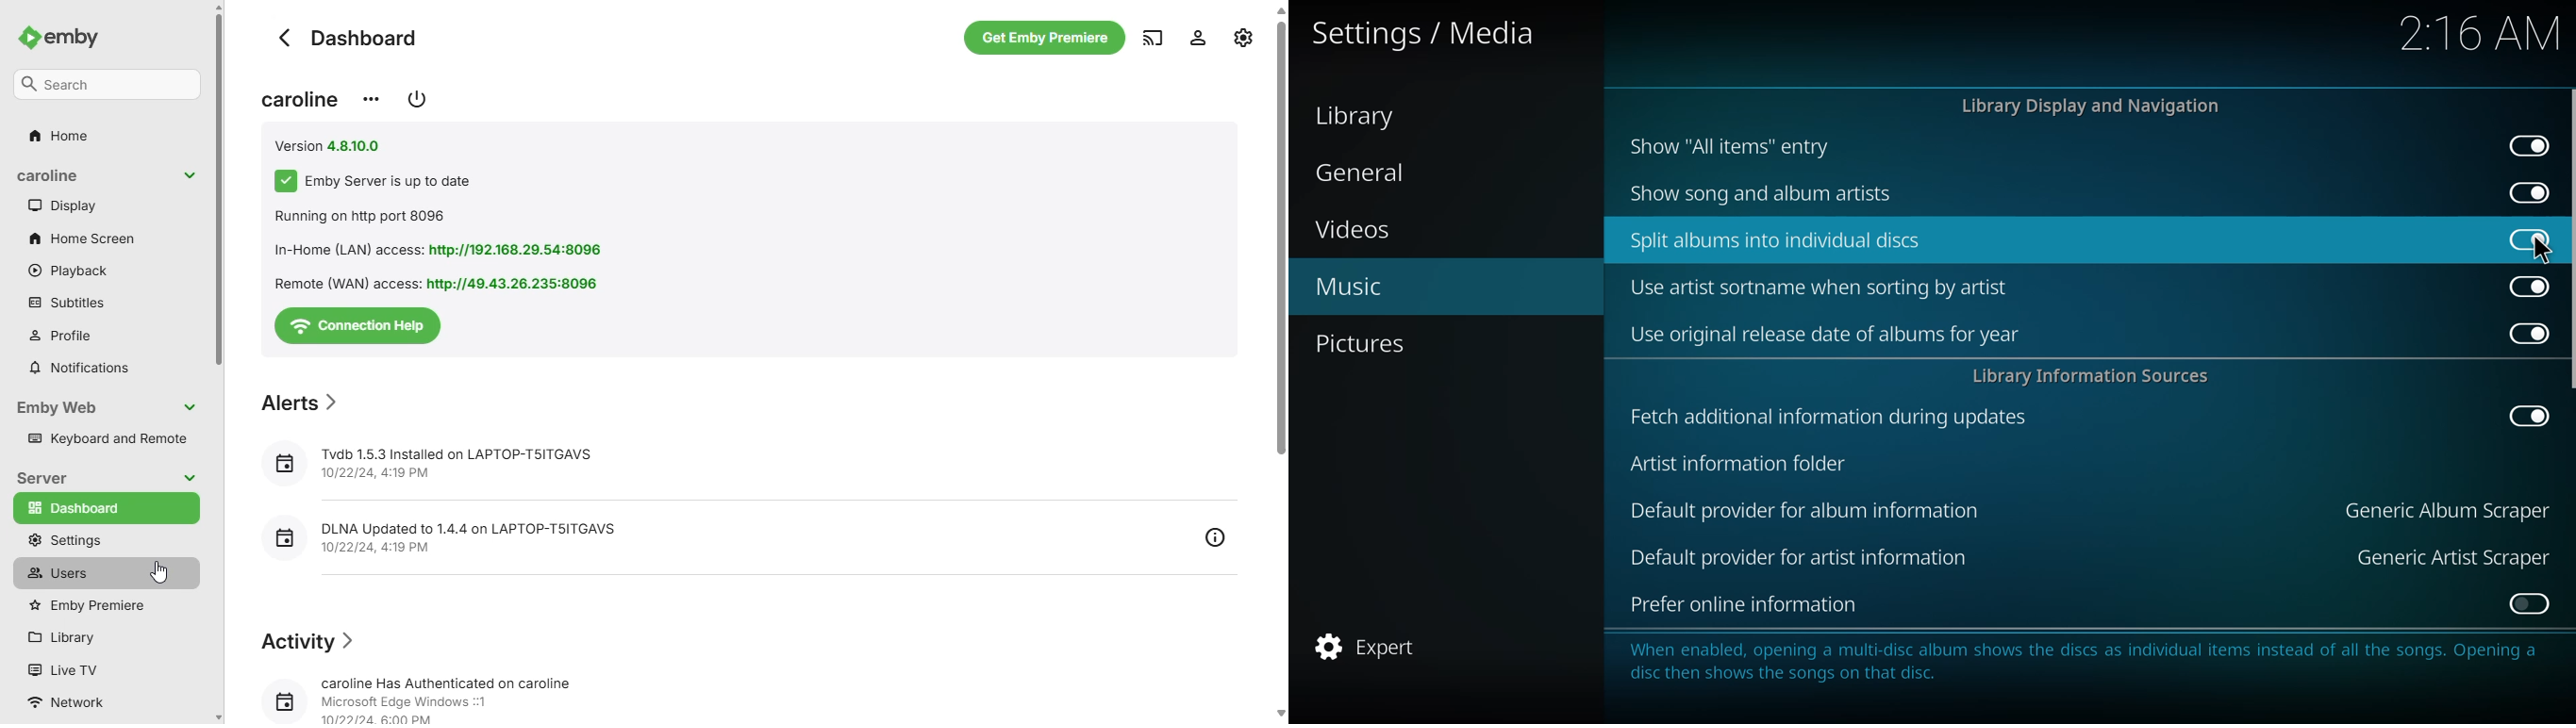 This screenshot has width=2576, height=728. I want to click on general, so click(1367, 172).